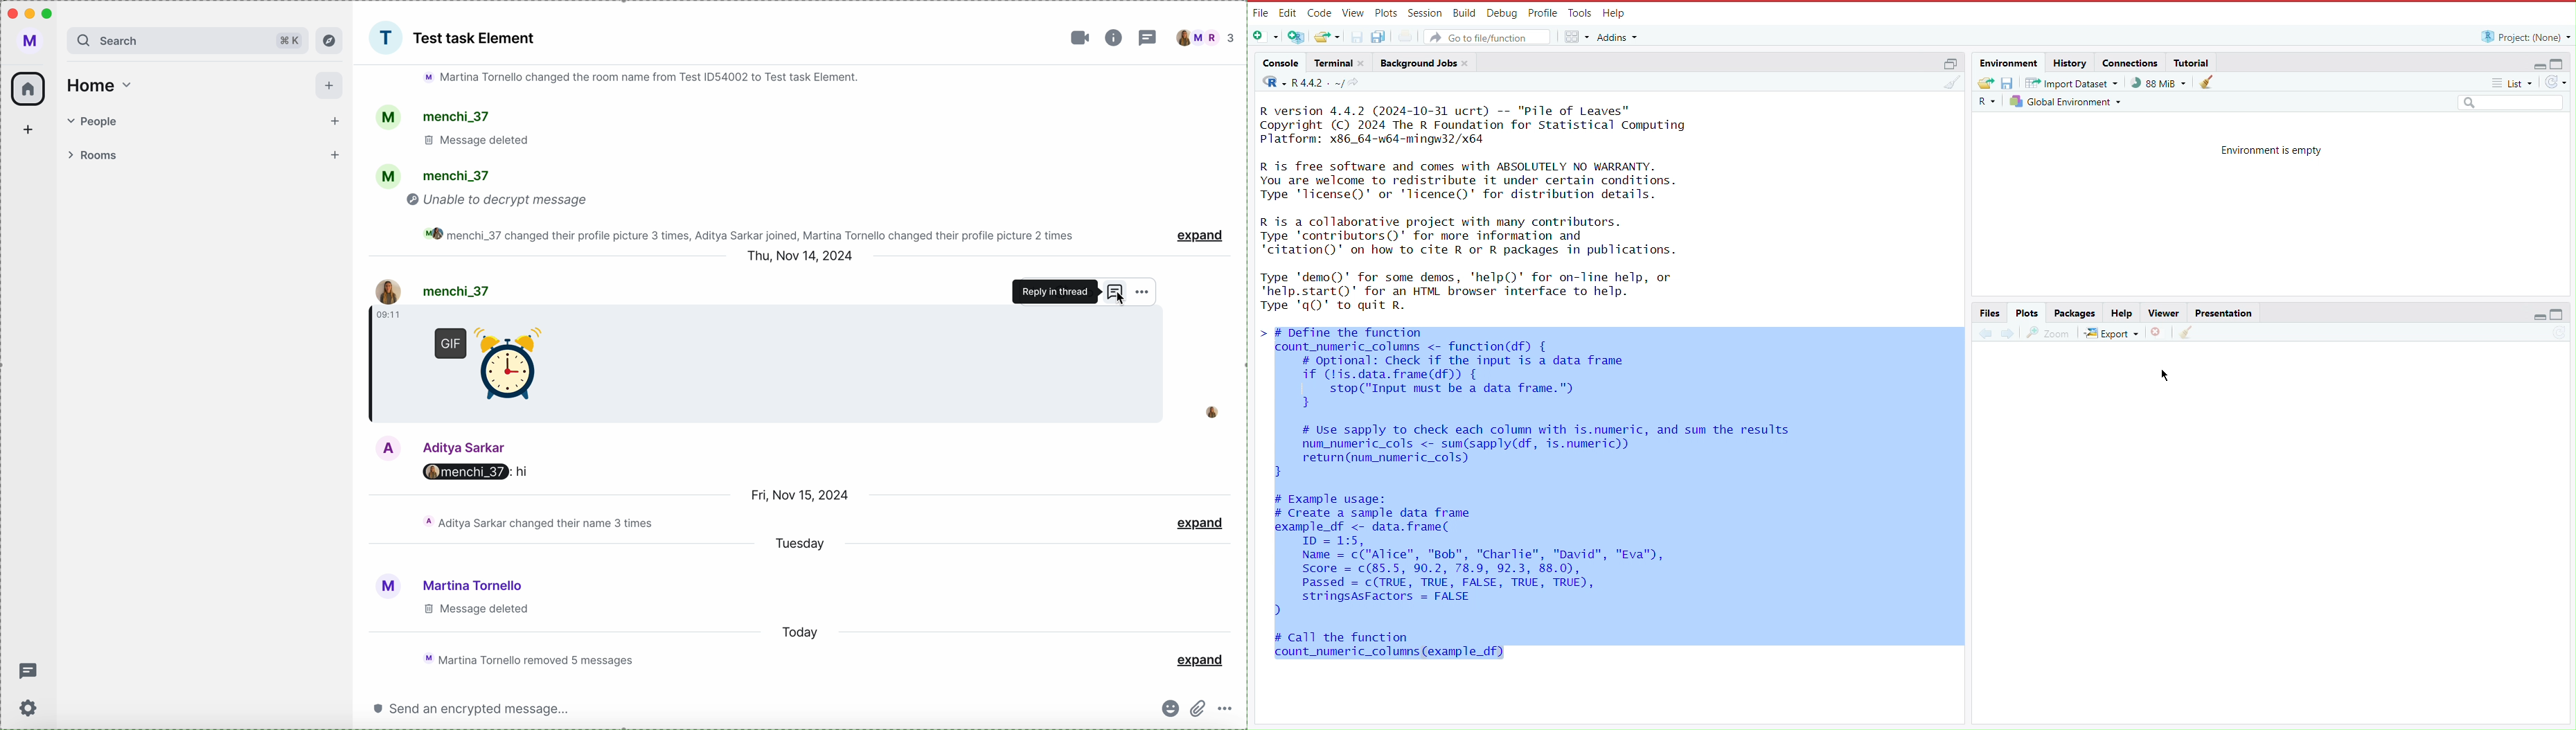 The width and height of the screenshot is (2576, 756). Describe the element at coordinates (2076, 313) in the screenshot. I see `Packages` at that location.